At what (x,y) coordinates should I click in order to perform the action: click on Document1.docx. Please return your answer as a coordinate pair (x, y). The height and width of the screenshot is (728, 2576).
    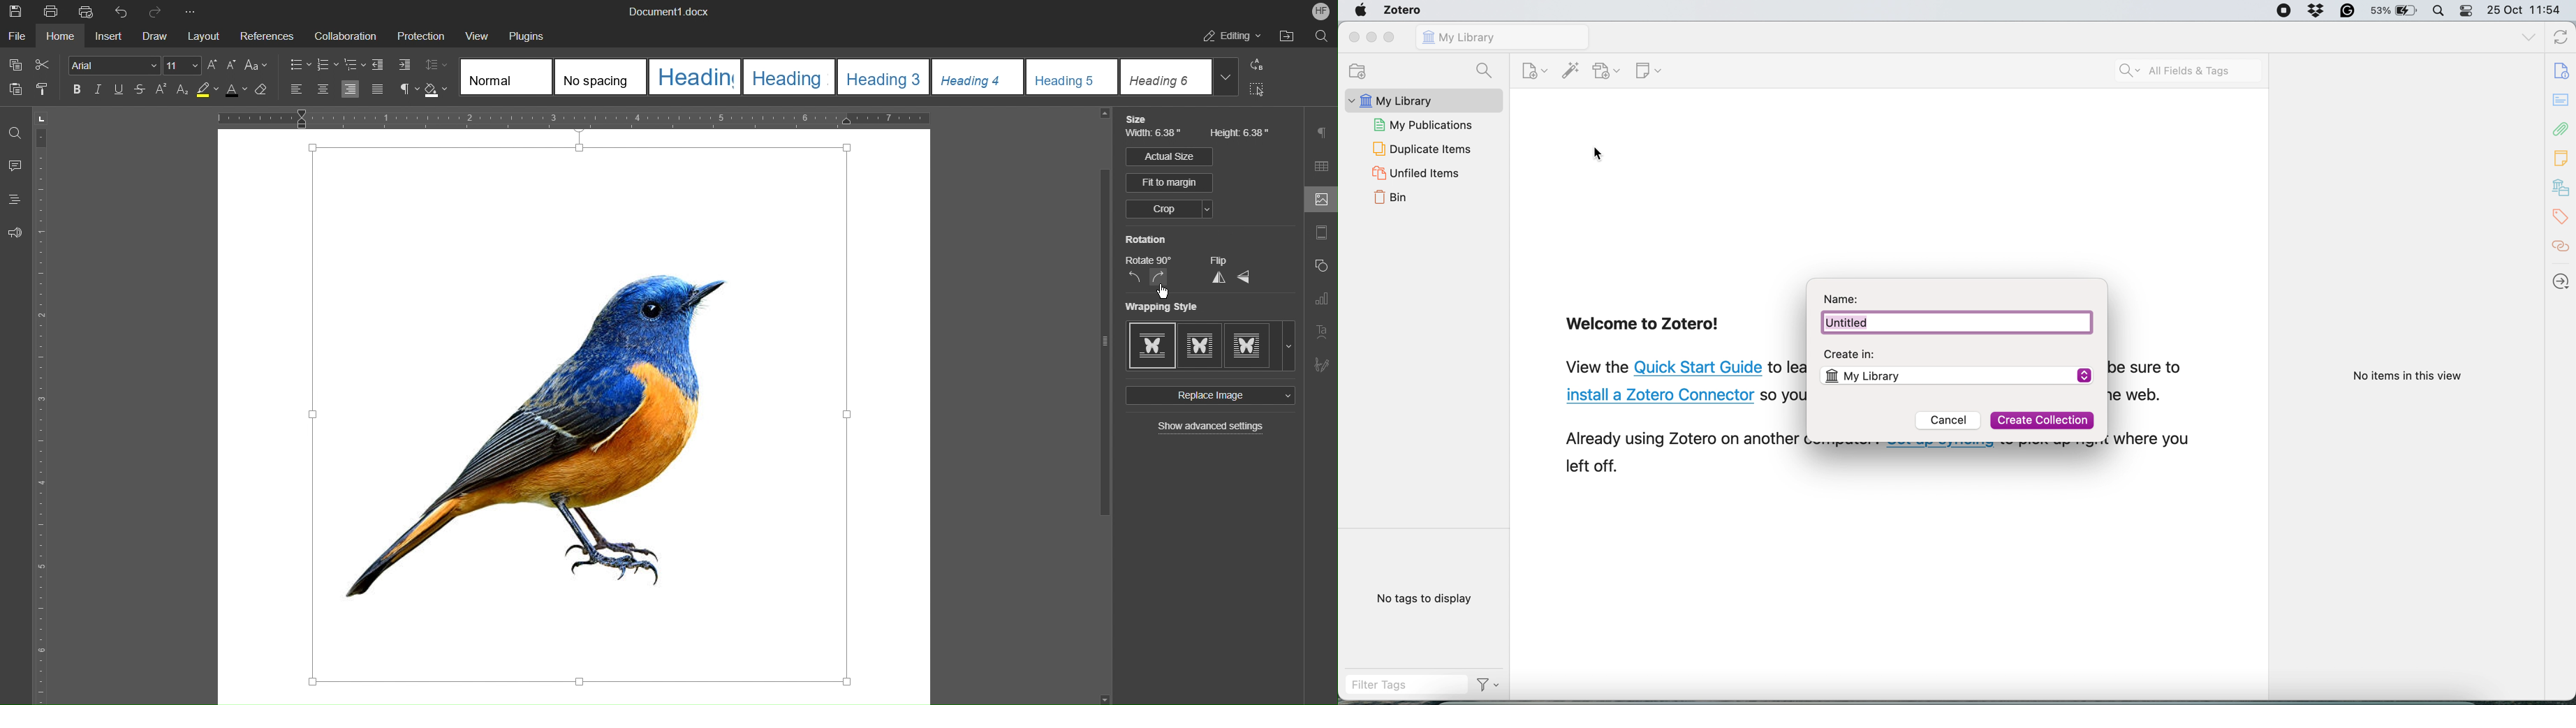
    Looking at the image, I should click on (669, 10).